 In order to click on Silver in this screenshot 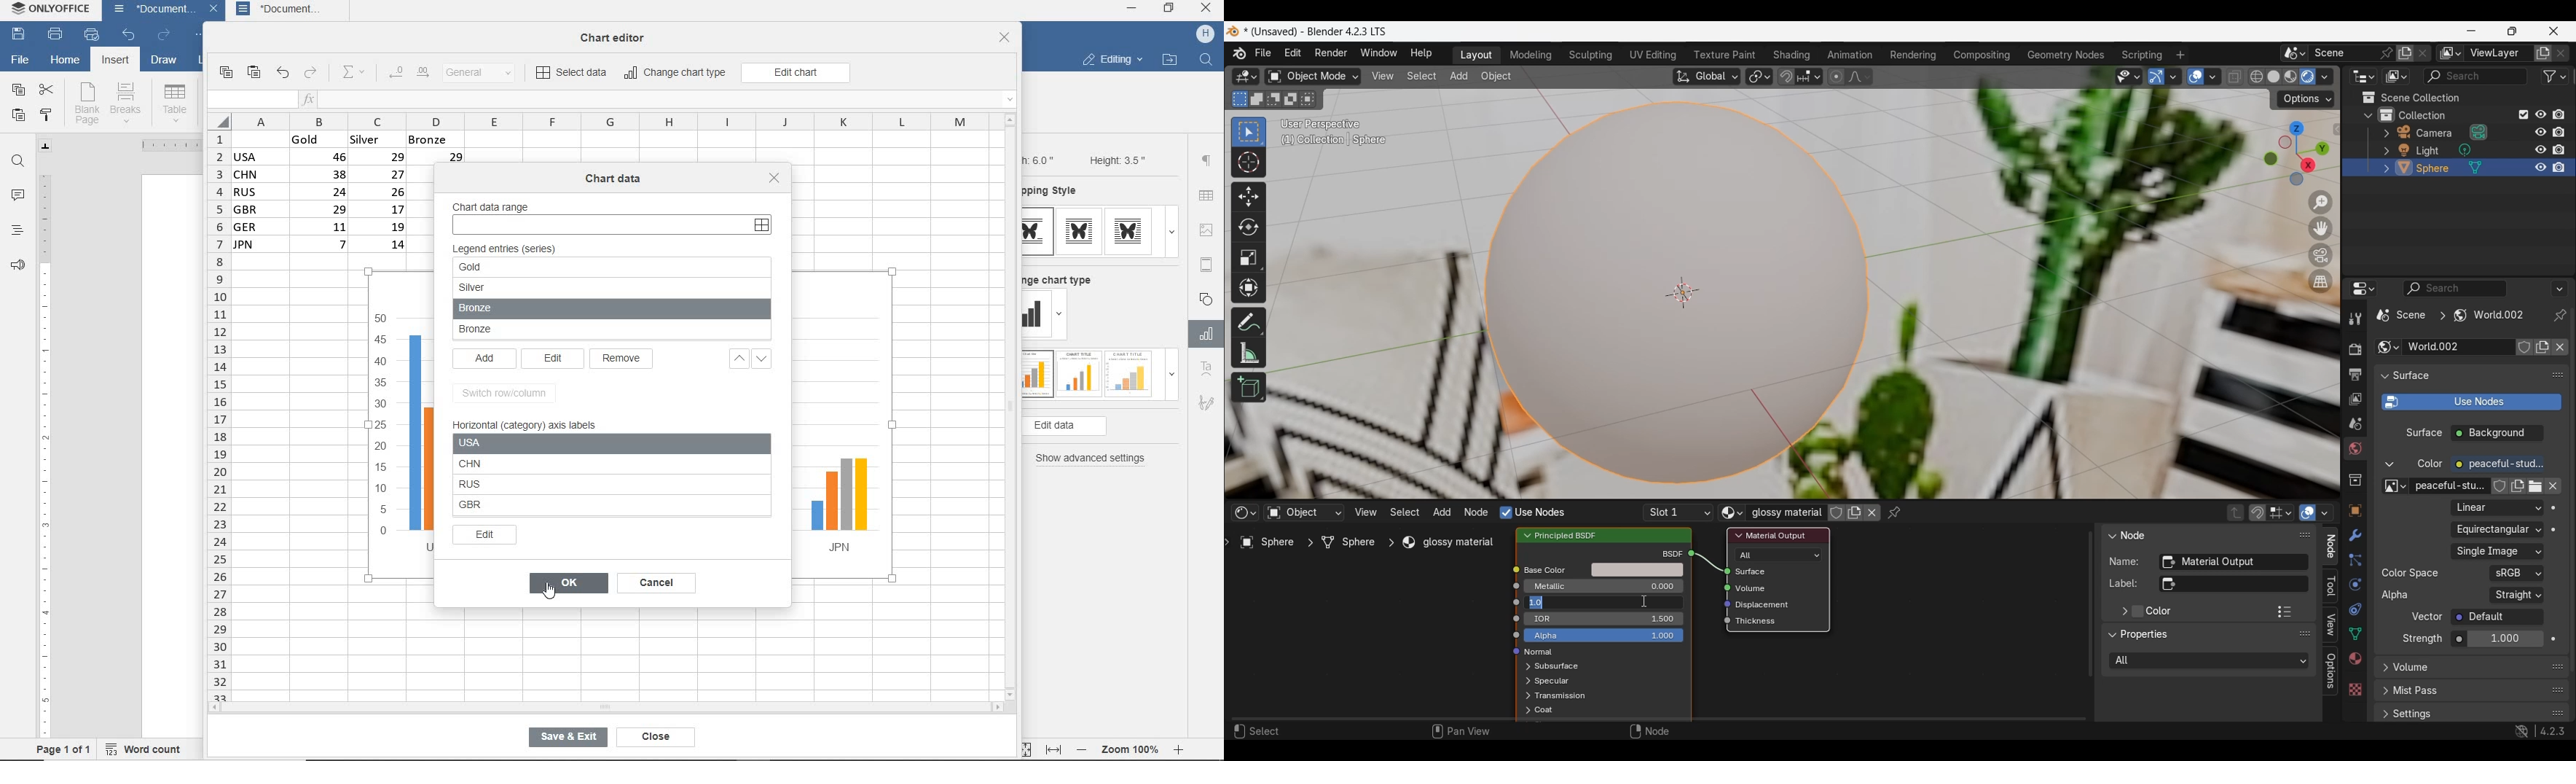, I will do `click(536, 288)`.